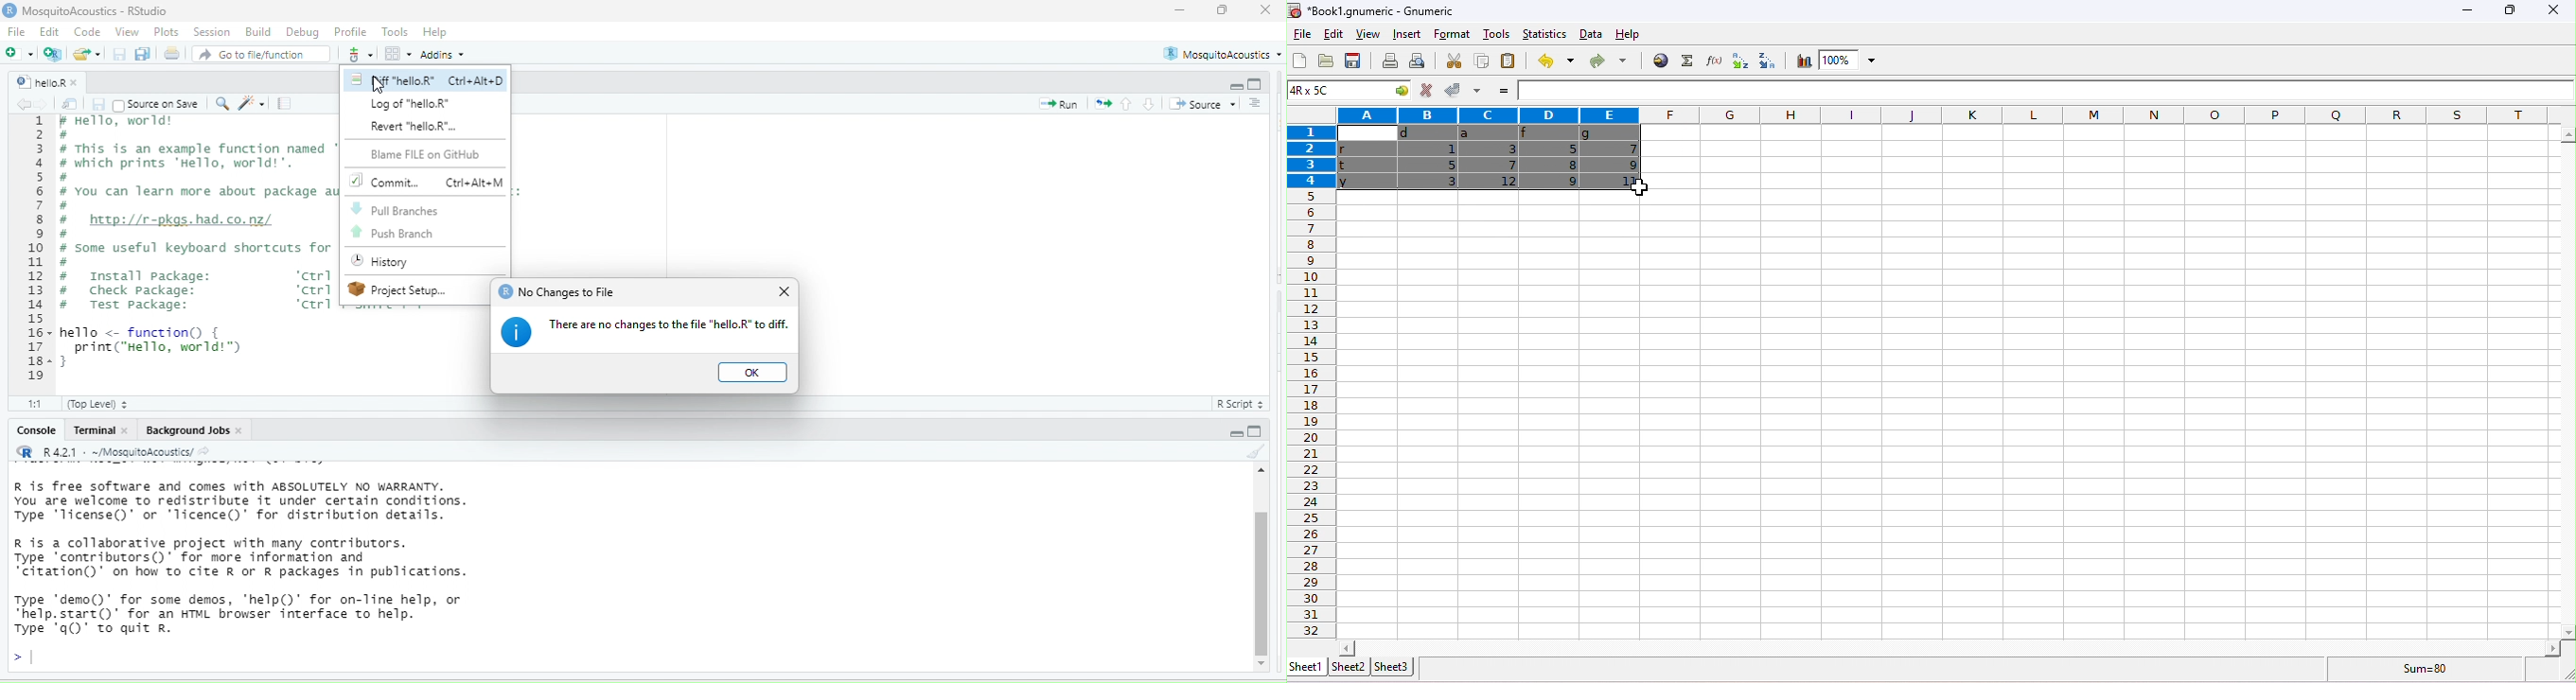 The width and height of the screenshot is (2576, 700). What do you see at coordinates (1300, 34) in the screenshot?
I see `file` at bounding box center [1300, 34].